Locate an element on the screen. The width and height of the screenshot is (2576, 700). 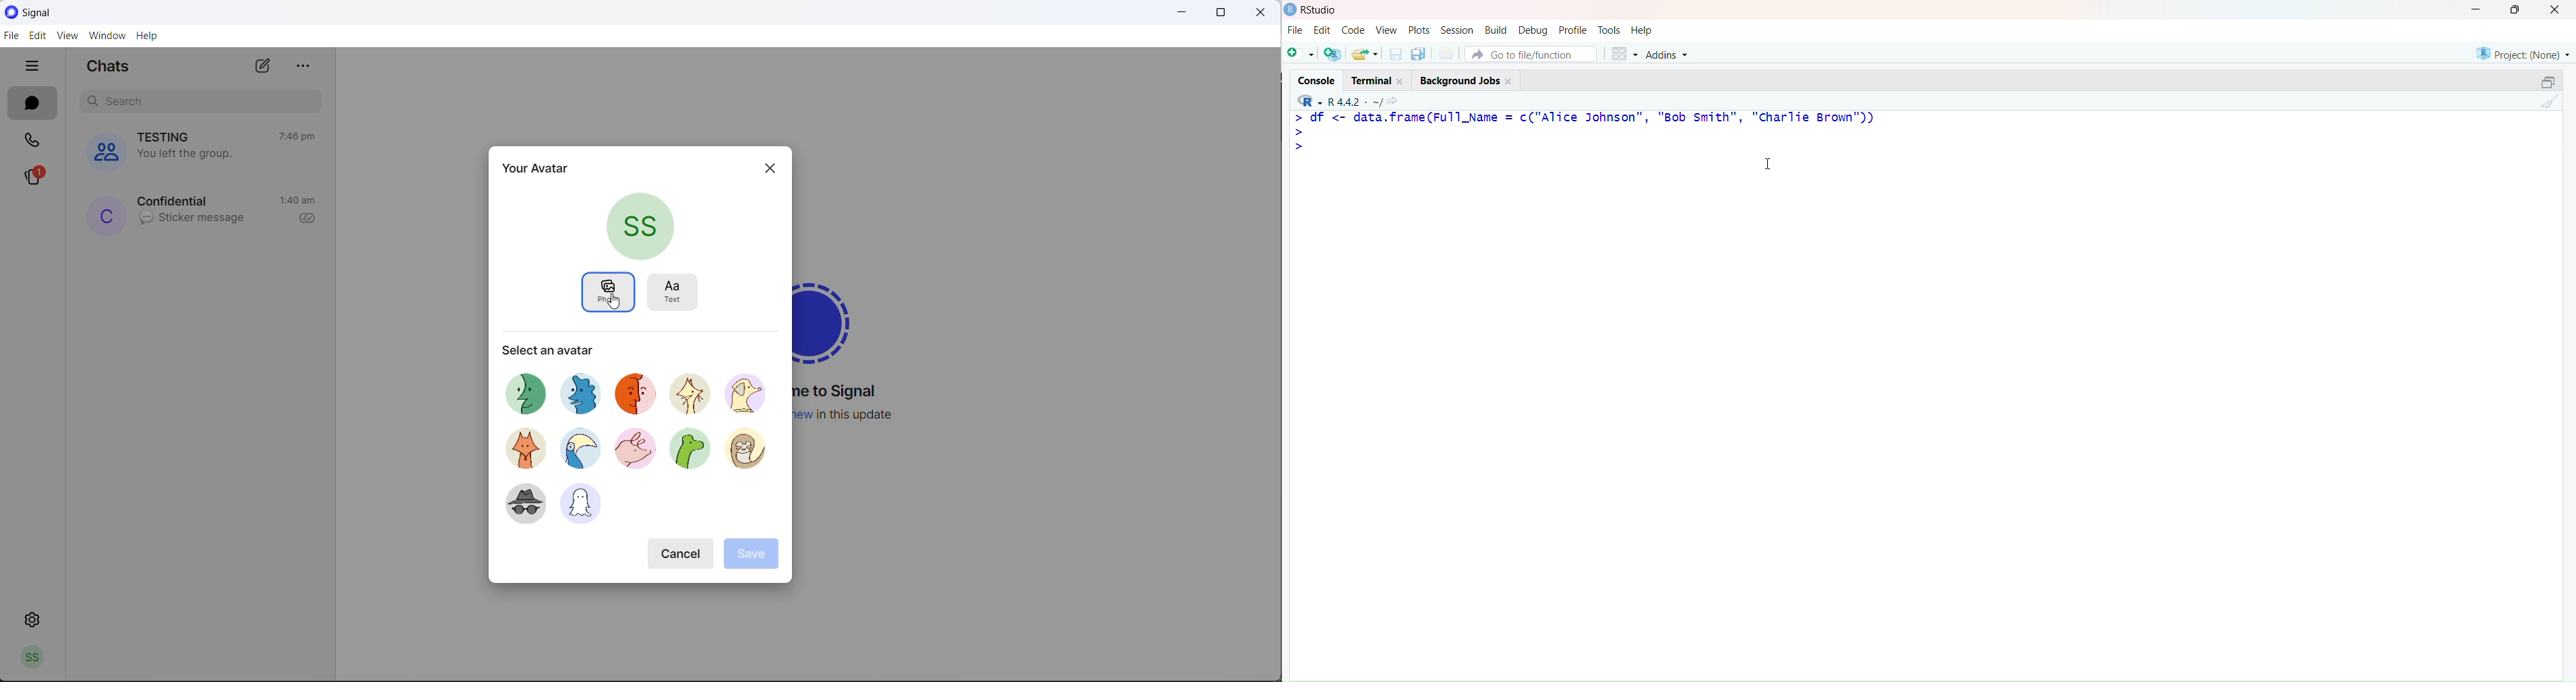
close tabs is located at coordinates (33, 67).